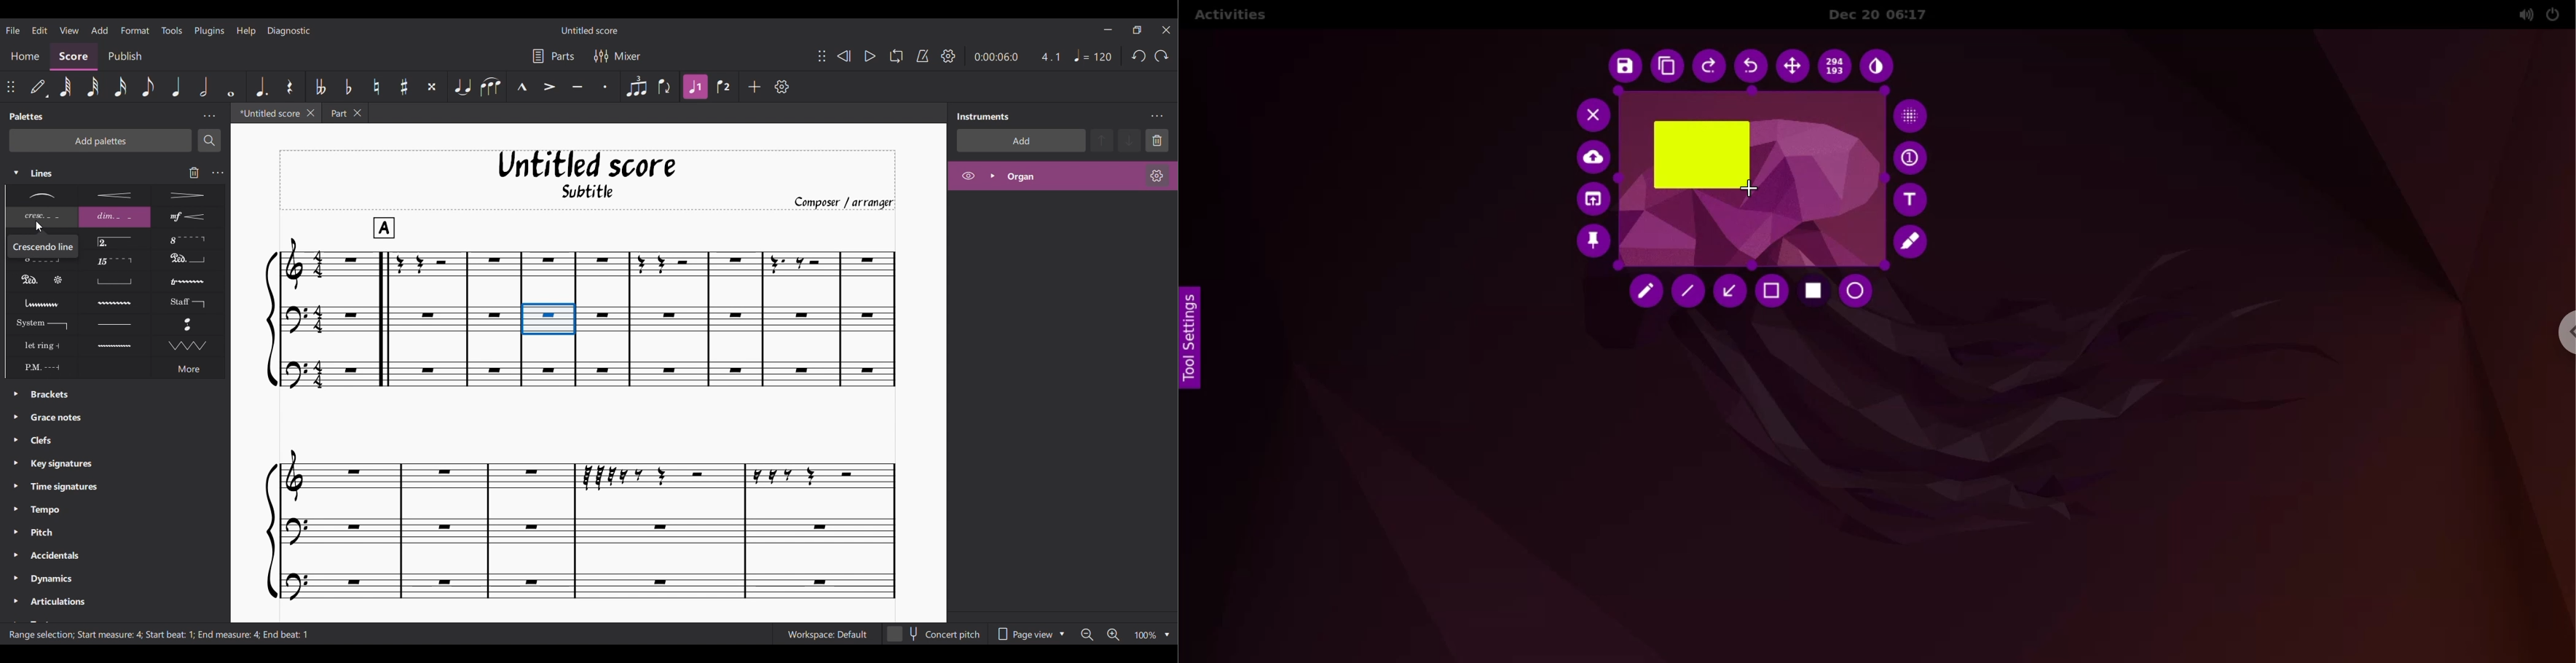 The height and width of the screenshot is (672, 2576). I want to click on Add menu, so click(99, 29).